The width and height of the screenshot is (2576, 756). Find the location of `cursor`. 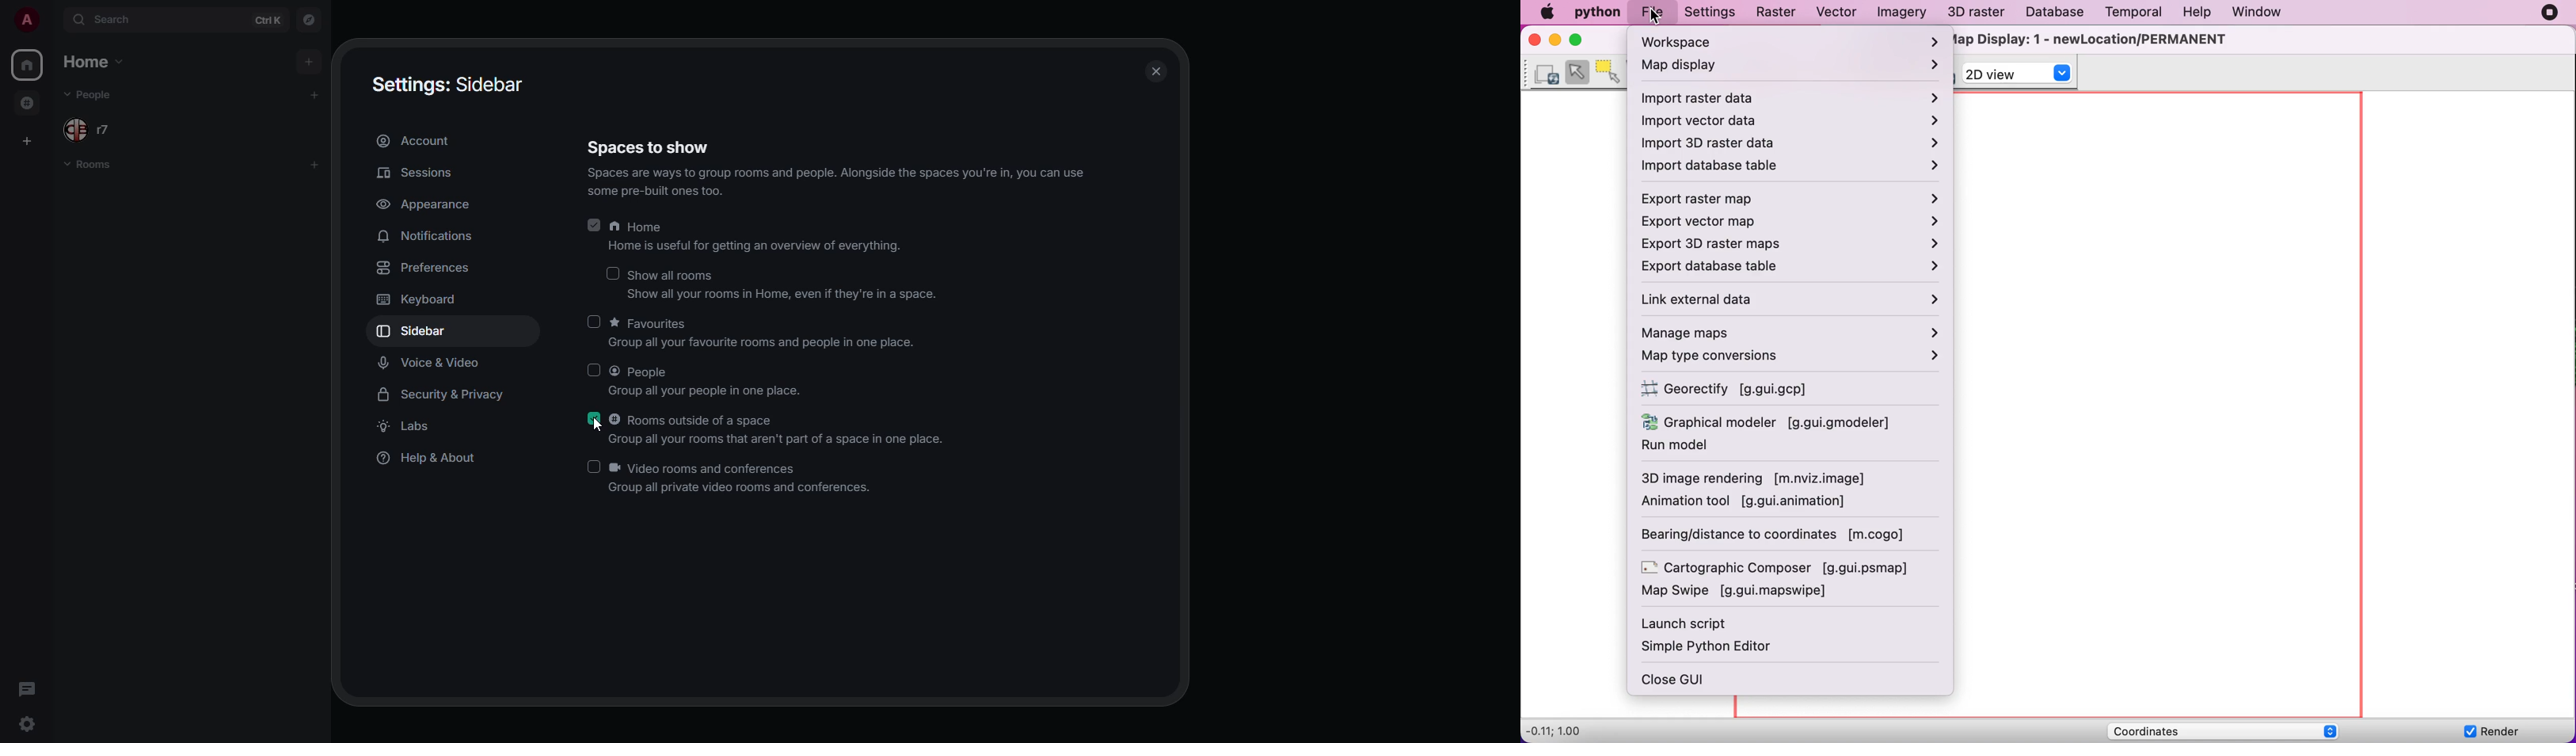

cursor is located at coordinates (1655, 18).